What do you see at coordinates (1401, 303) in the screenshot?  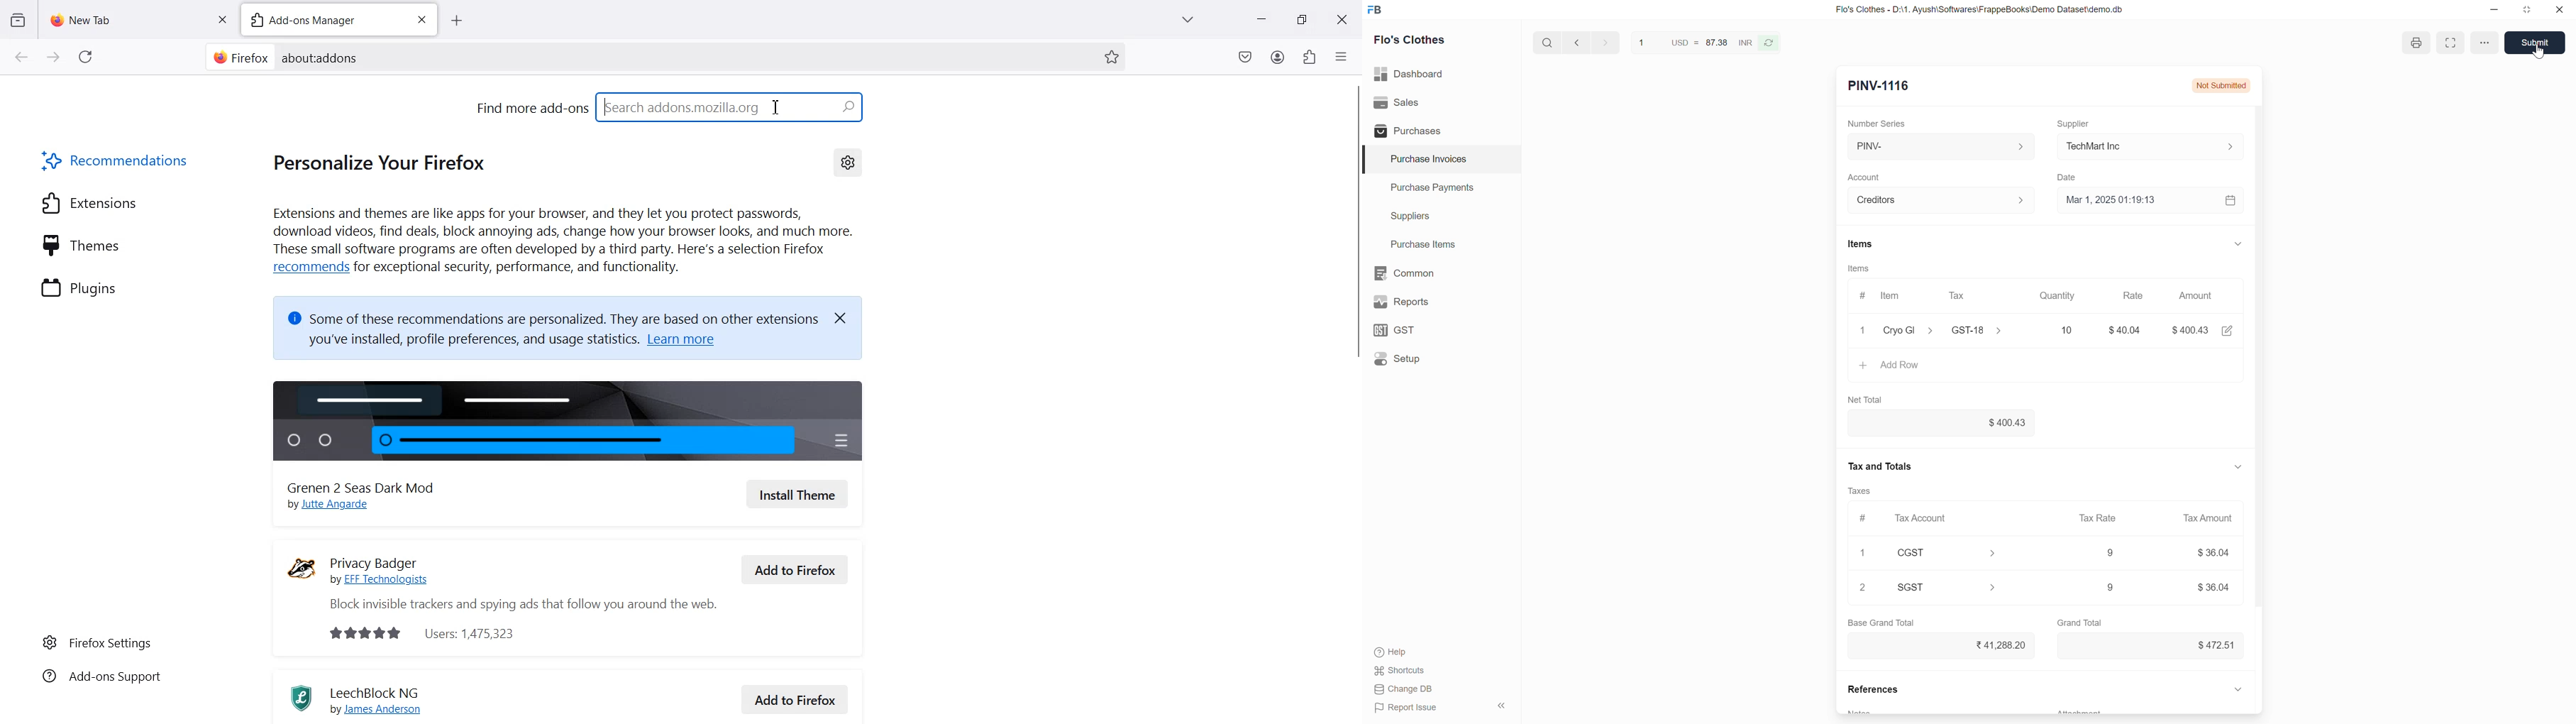 I see `y Reports` at bounding box center [1401, 303].